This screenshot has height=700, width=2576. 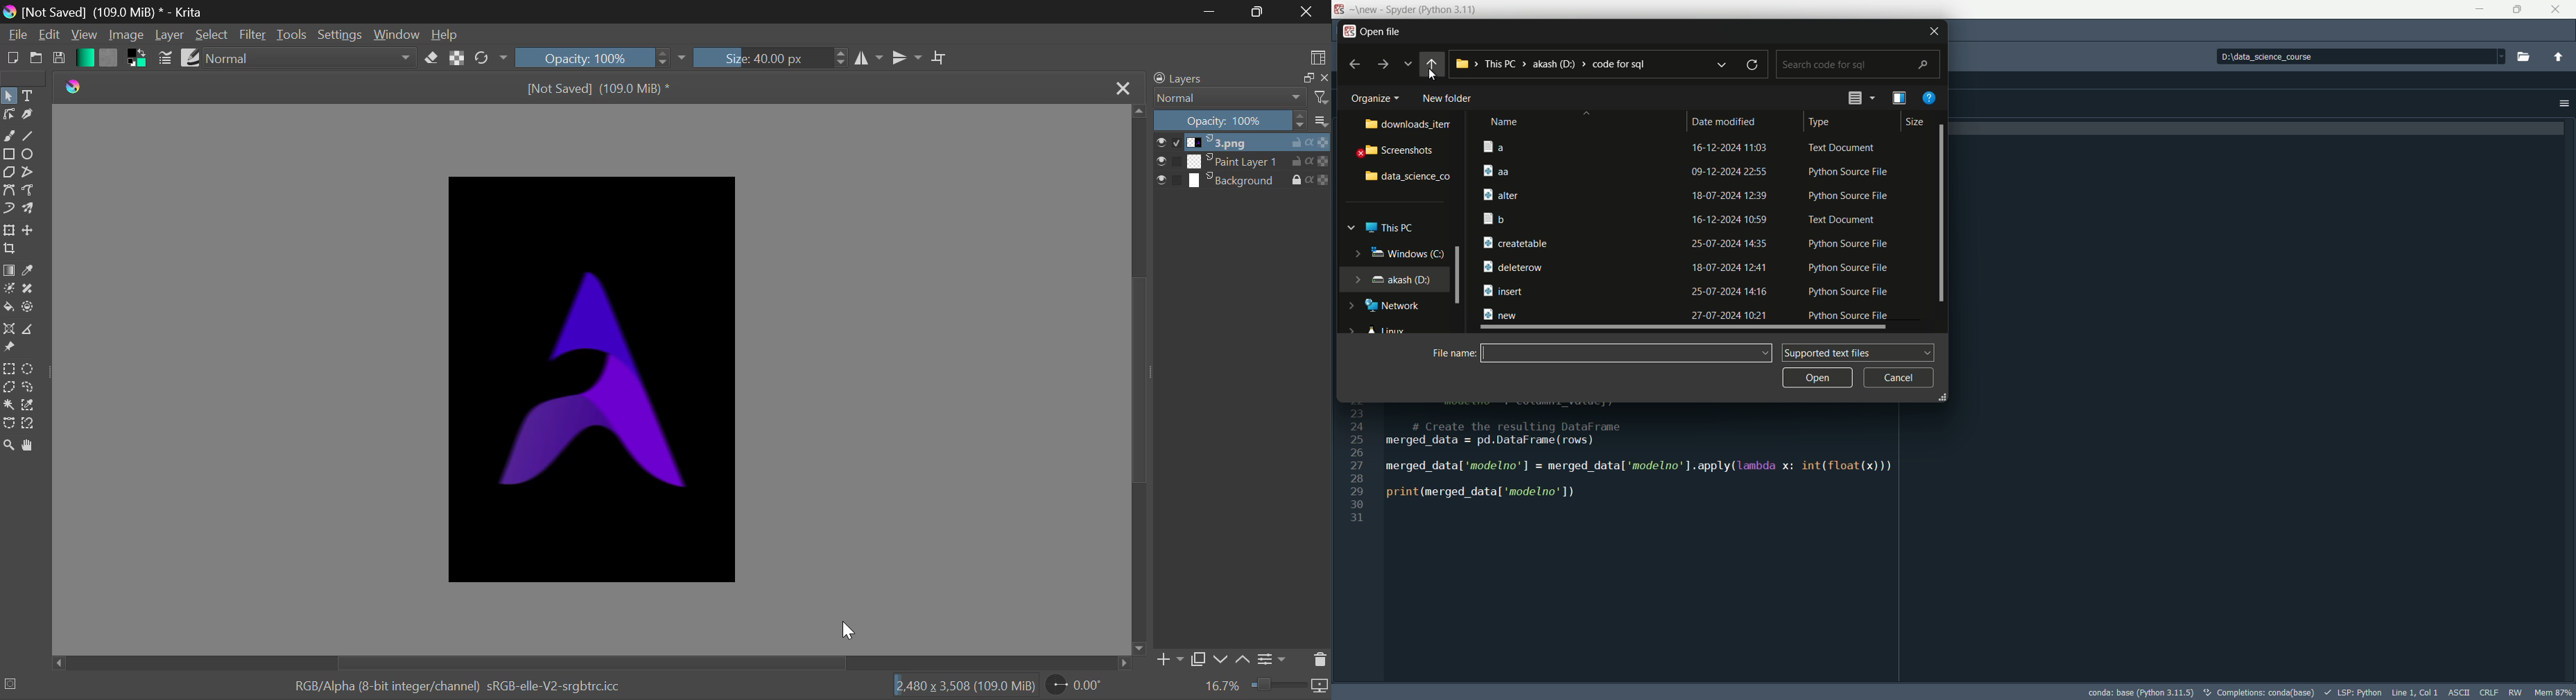 I want to click on createtable, so click(x=1517, y=243).